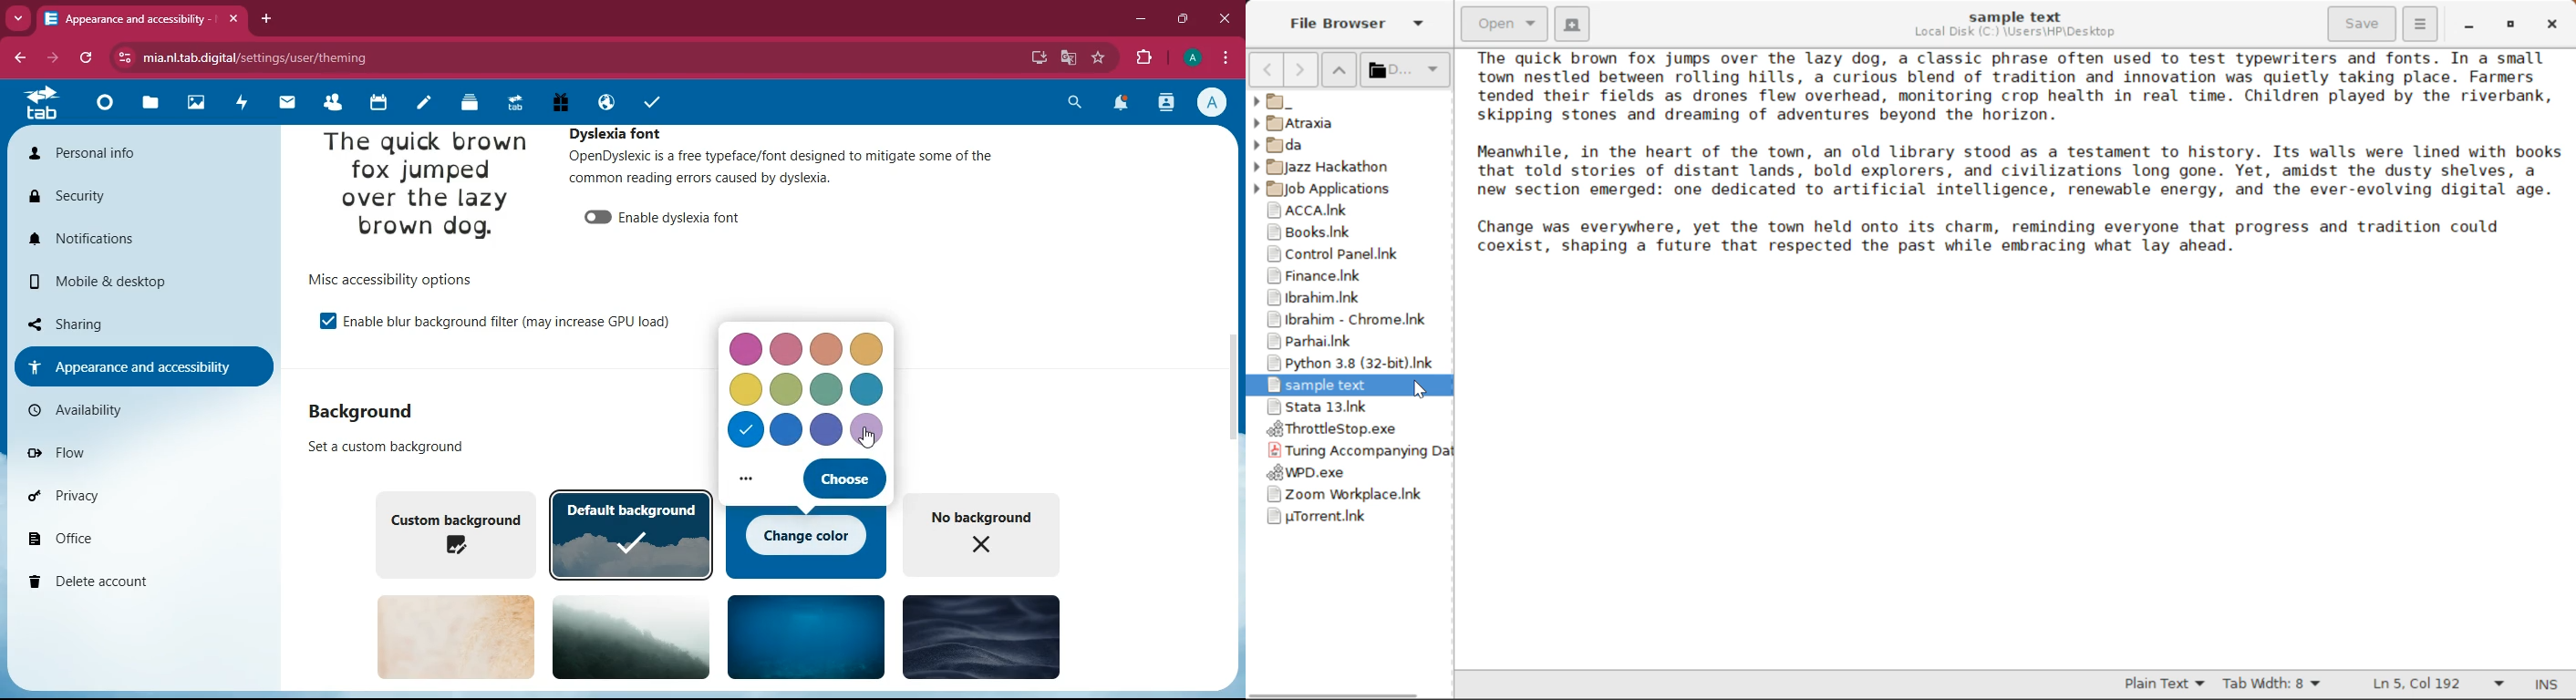 This screenshot has height=700, width=2576. Describe the element at coordinates (266, 19) in the screenshot. I see `add tab` at that location.